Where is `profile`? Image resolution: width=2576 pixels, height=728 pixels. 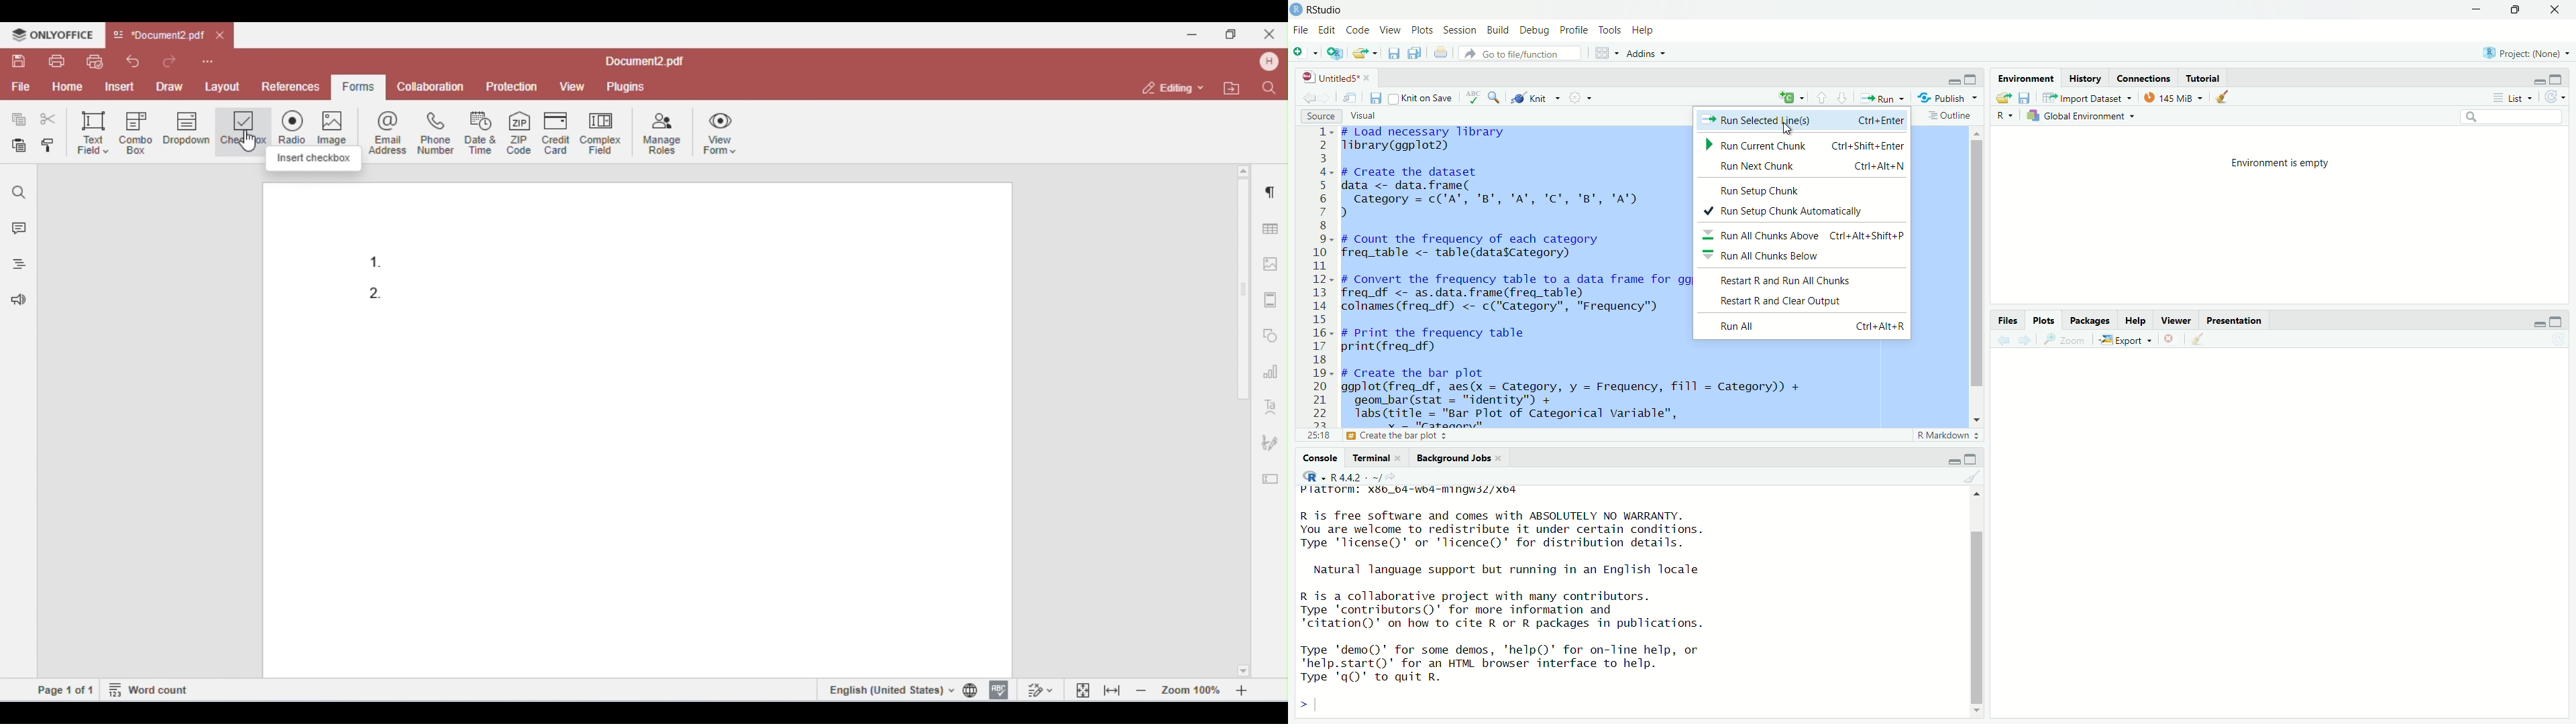
profile is located at coordinates (1573, 30).